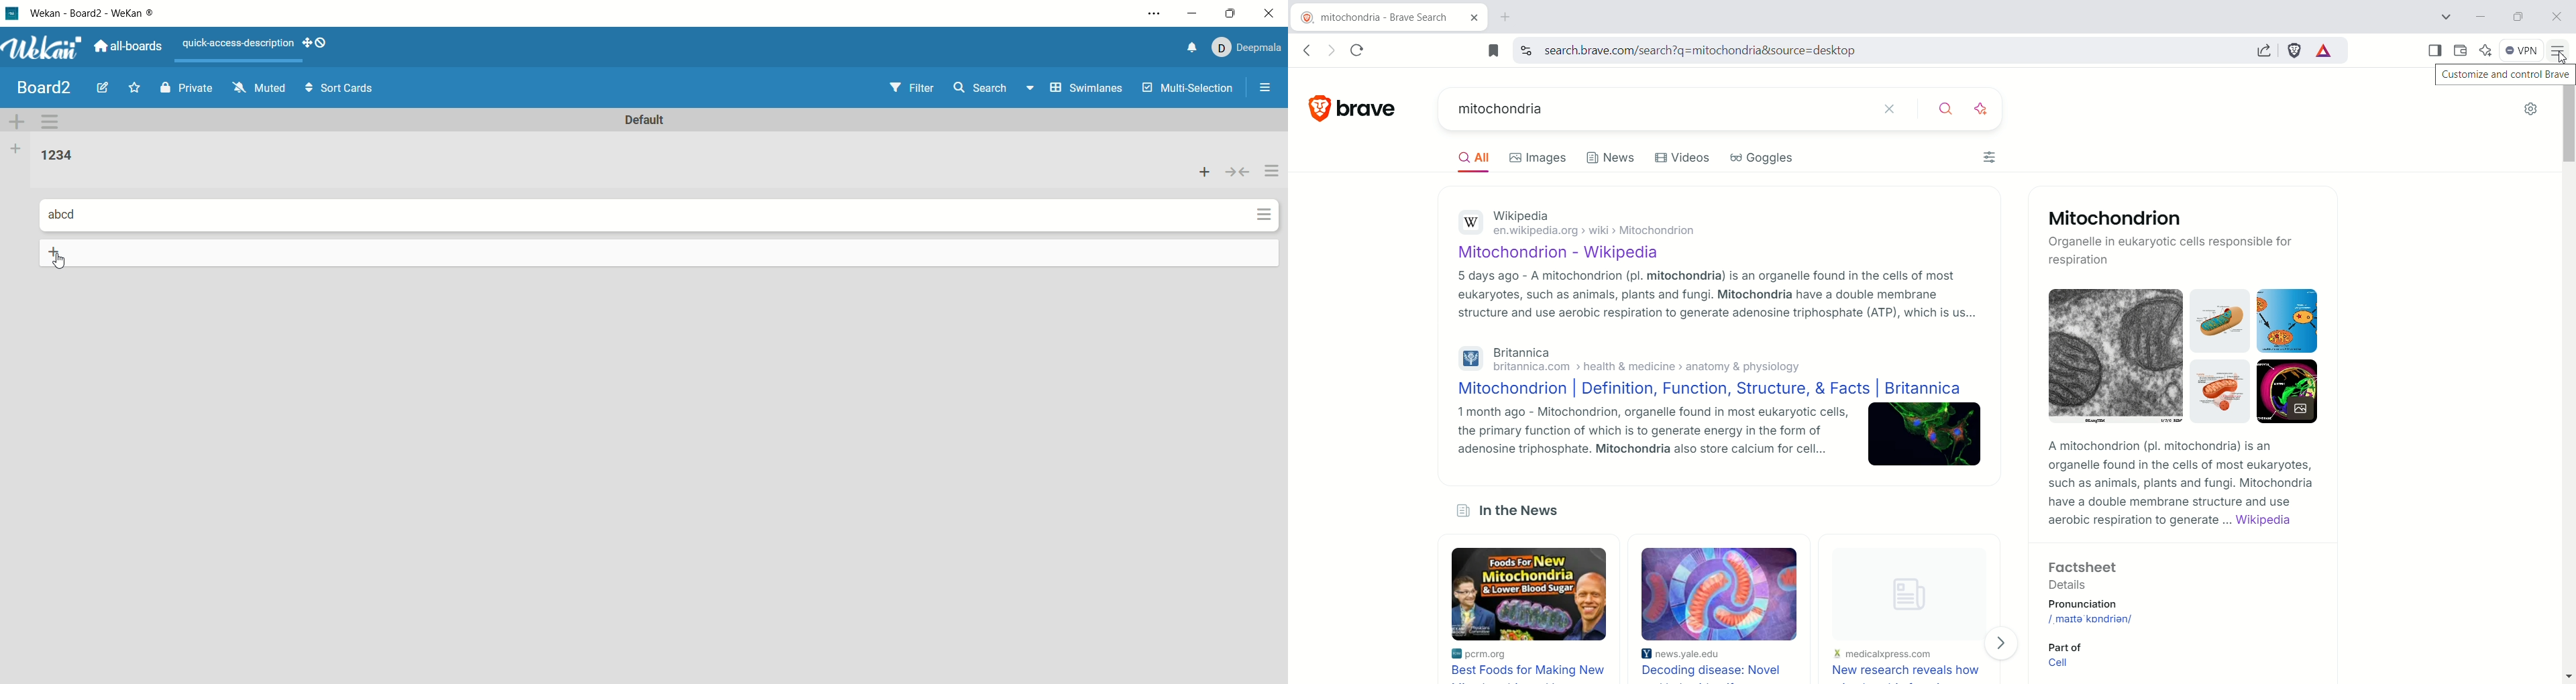 This screenshot has height=700, width=2576. Describe the element at coordinates (2111, 585) in the screenshot. I see `Factsheet
Details
Pronunciation` at that location.